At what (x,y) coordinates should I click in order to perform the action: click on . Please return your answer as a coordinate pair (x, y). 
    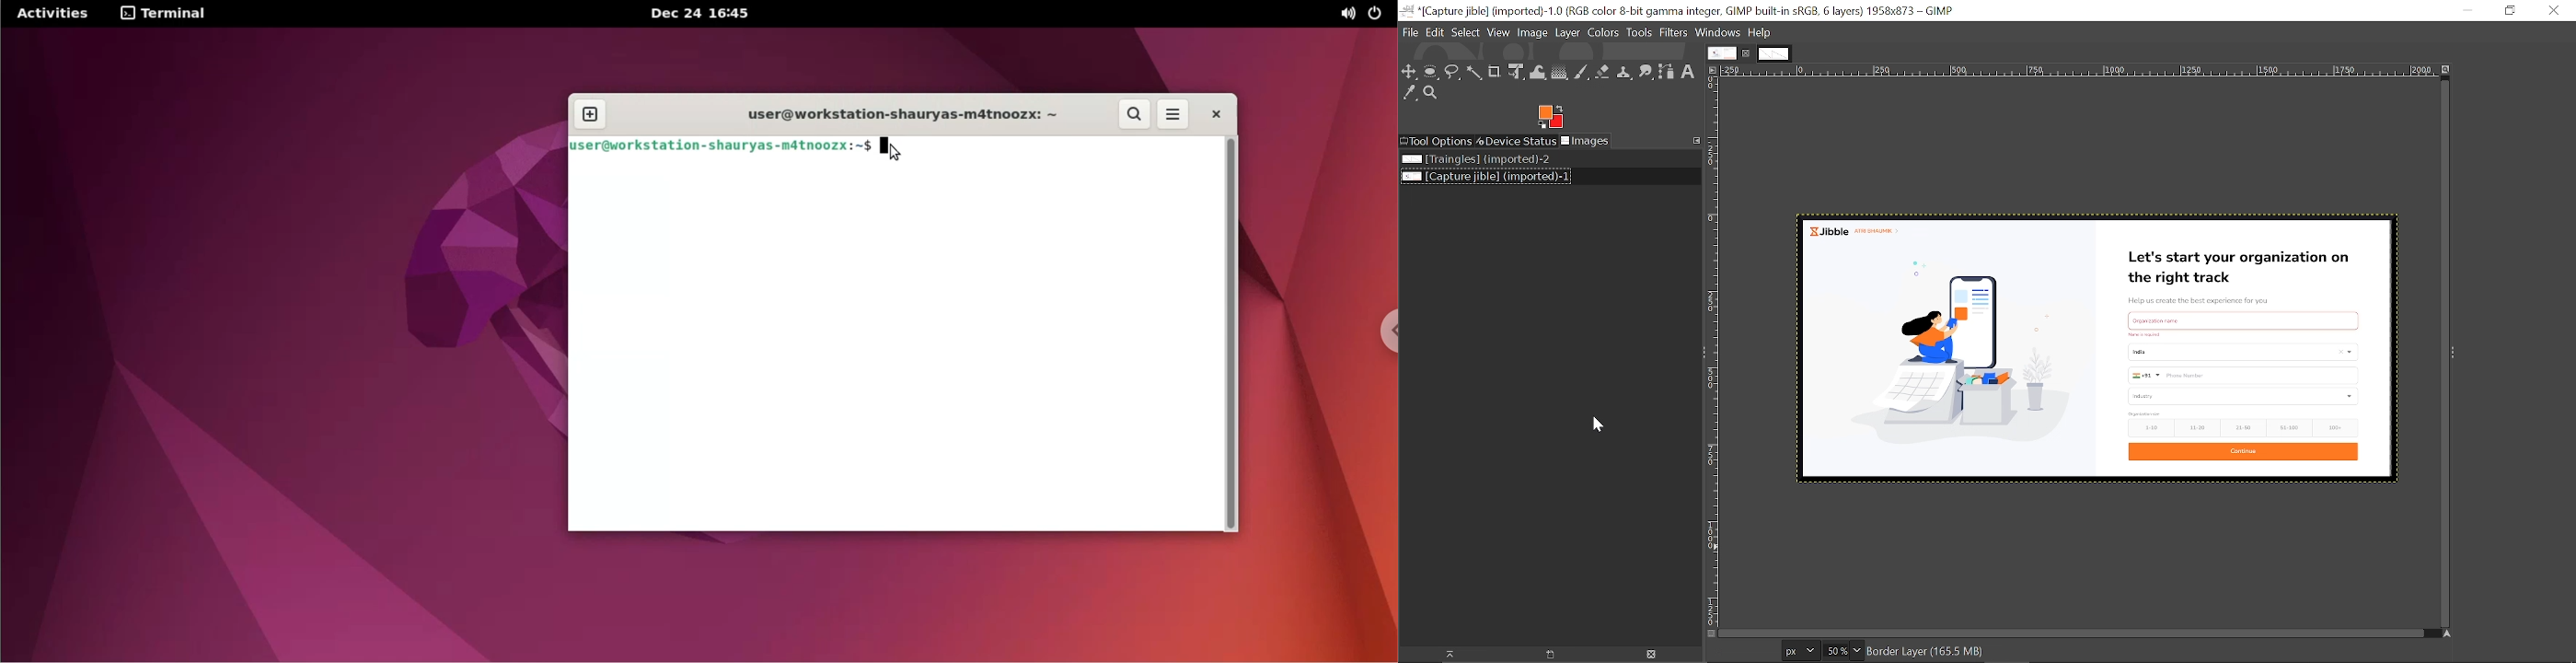
    Looking at the image, I should click on (2242, 318).